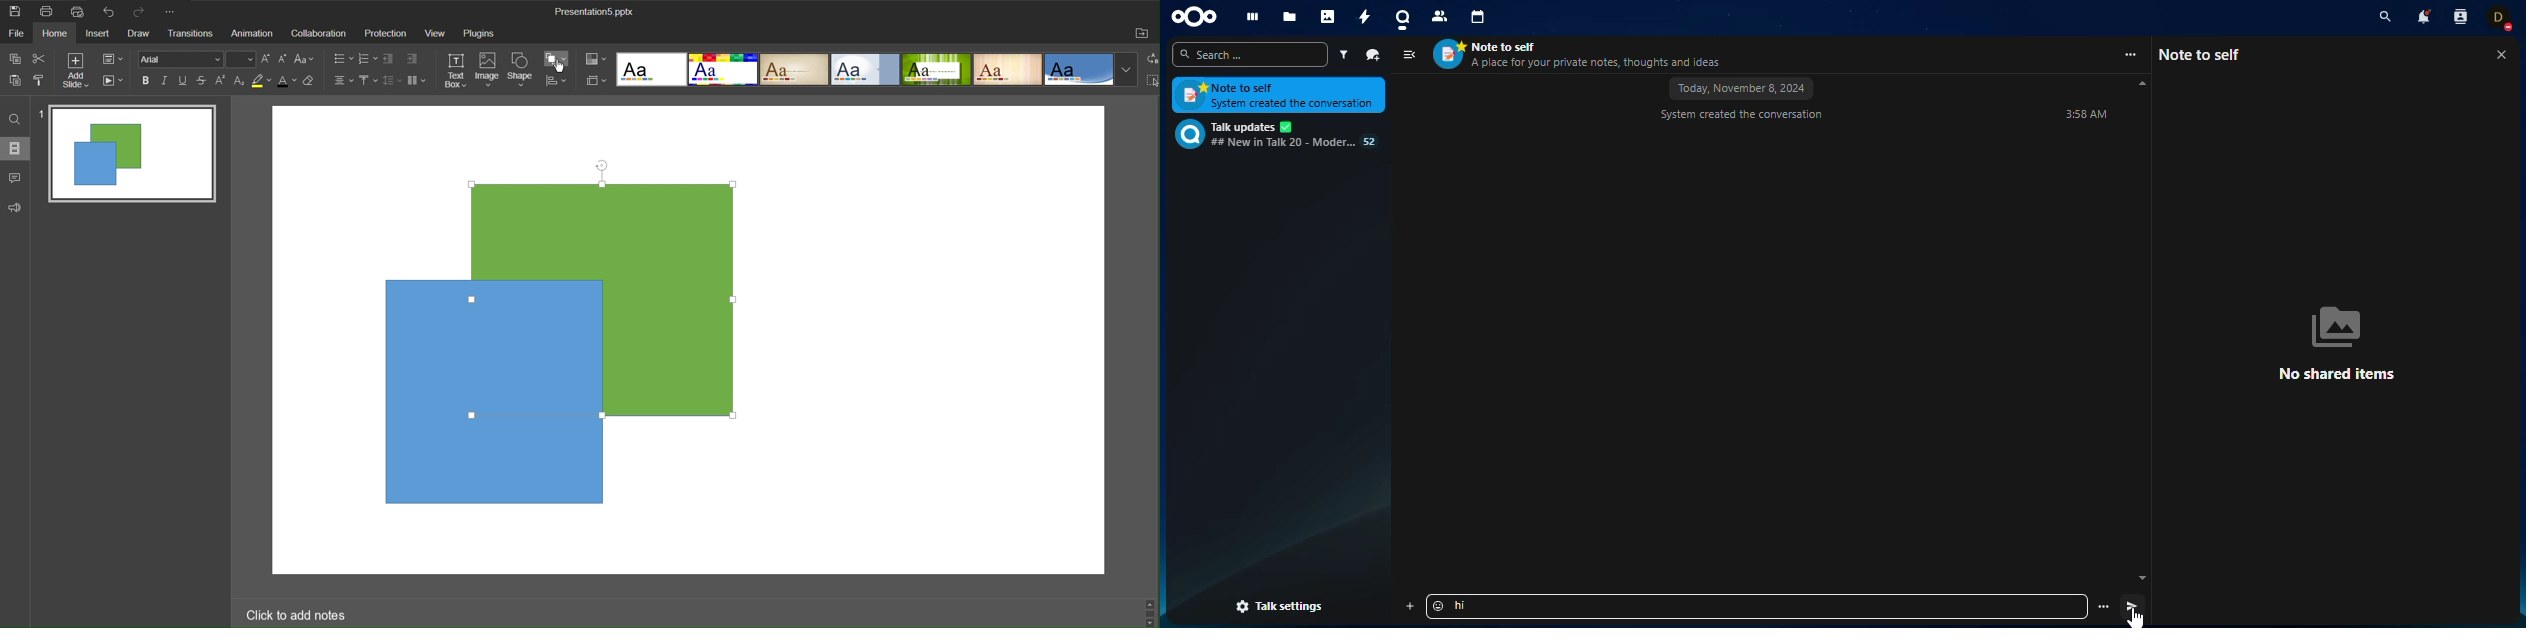 This screenshot has width=2548, height=644. I want to click on send, so click(2131, 605).